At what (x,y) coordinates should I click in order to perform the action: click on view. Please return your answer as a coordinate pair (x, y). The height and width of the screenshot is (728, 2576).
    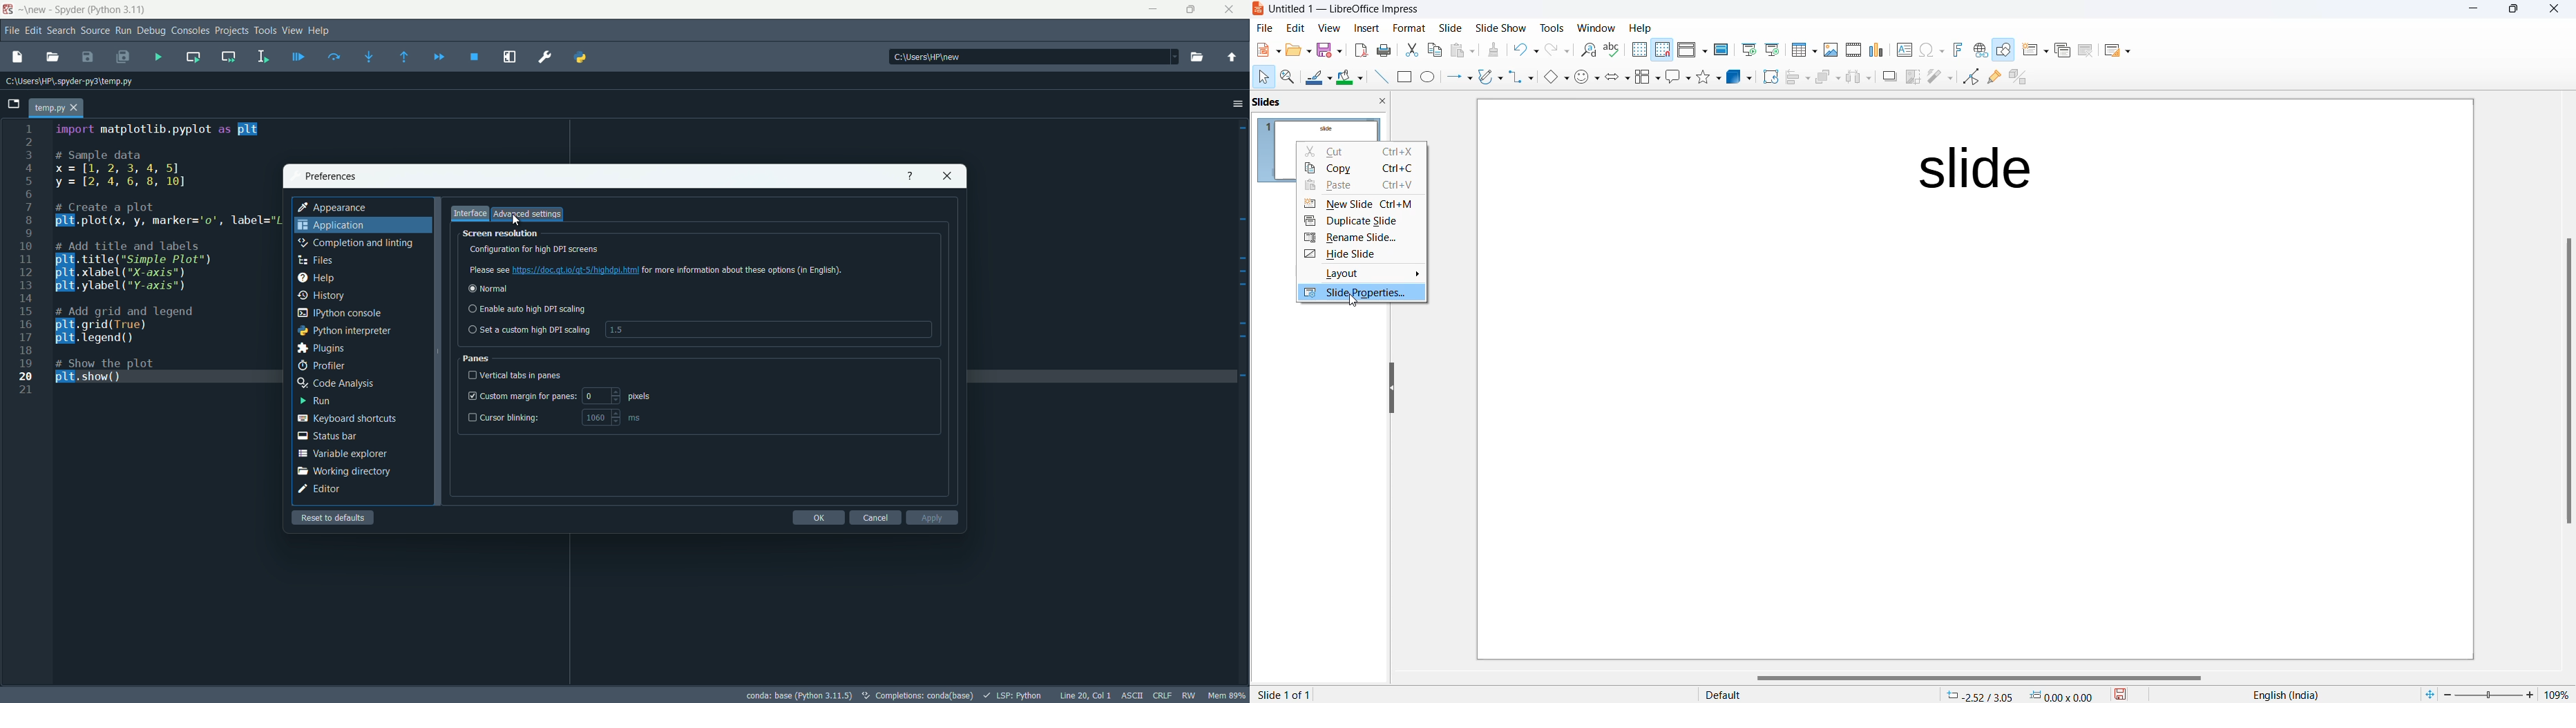
    Looking at the image, I should click on (292, 31).